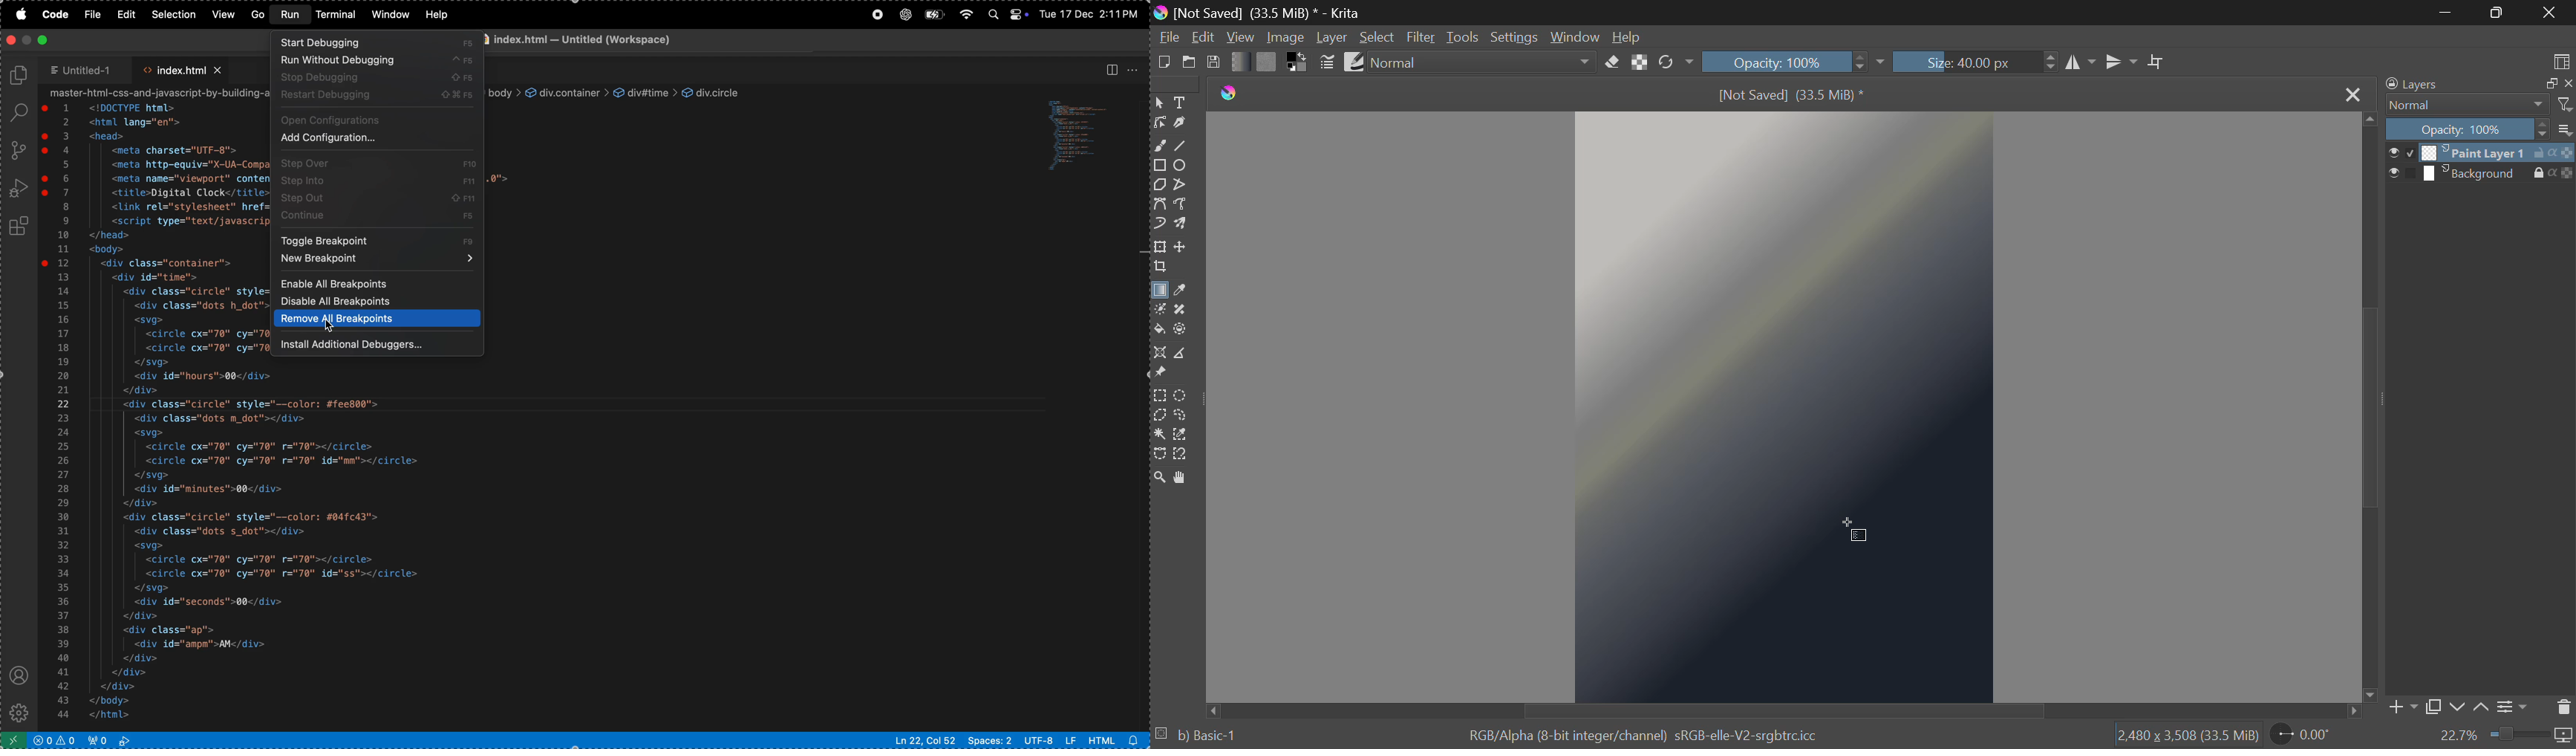  Describe the element at coordinates (85, 70) in the screenshot. I see `untitled 1` at that location.